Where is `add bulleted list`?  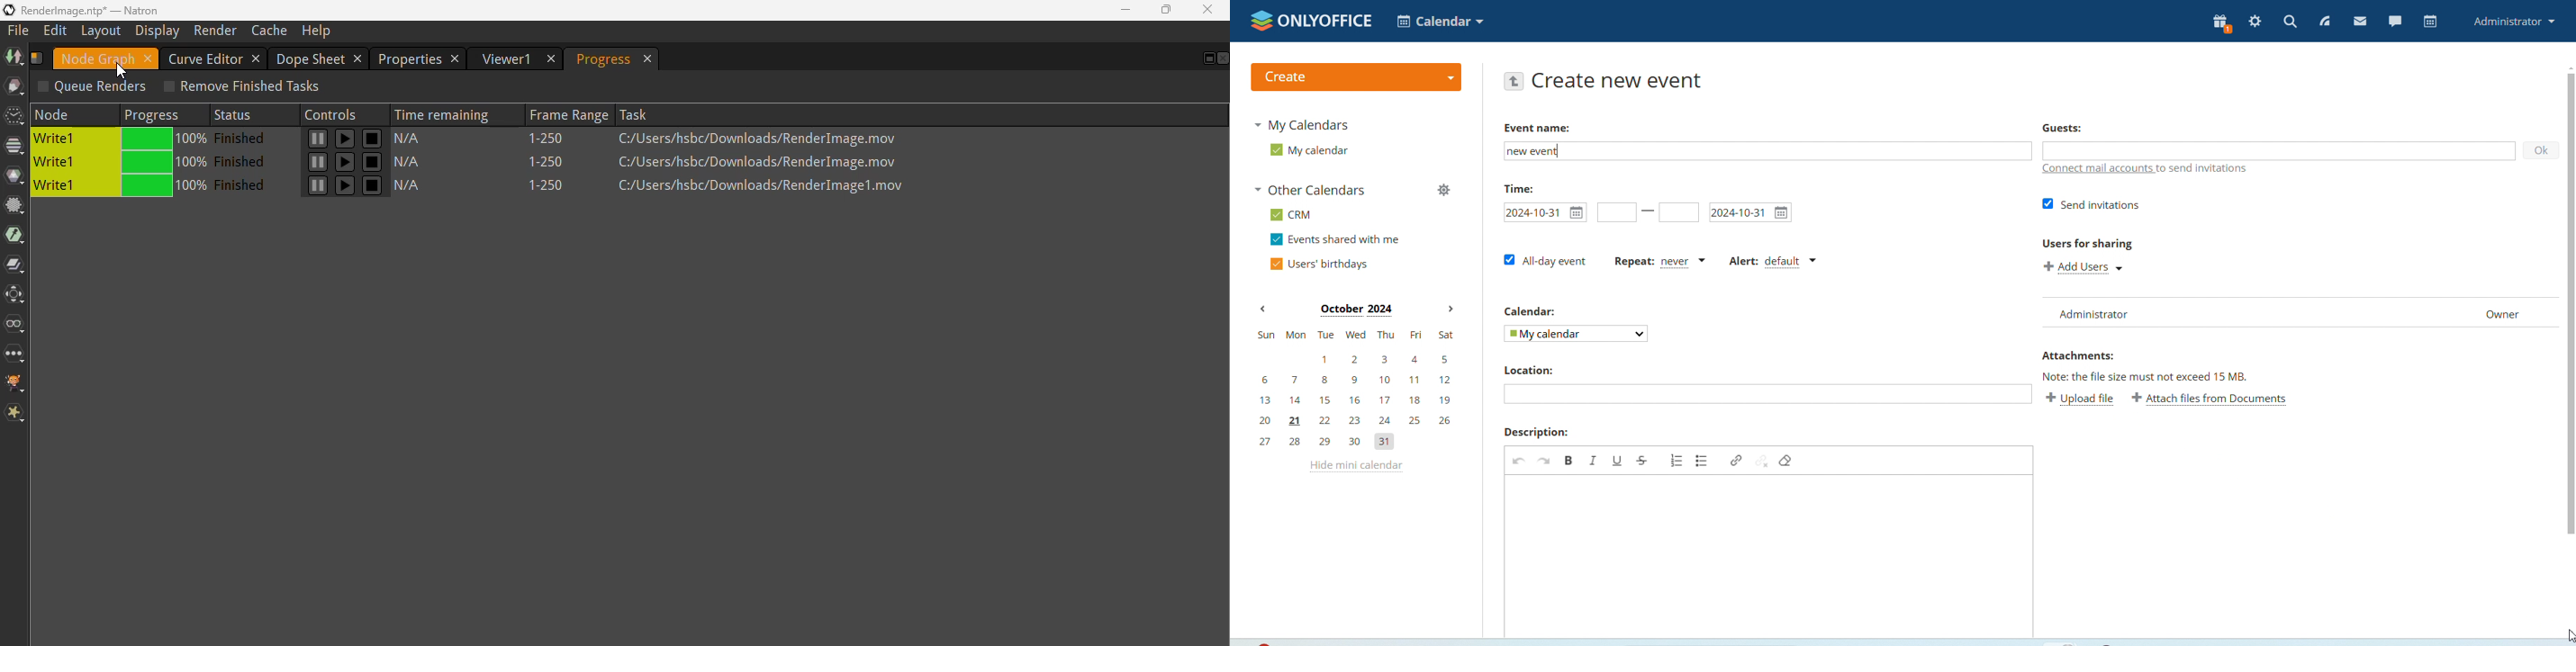
add bulleted list is located at coordinates (1701, 462).